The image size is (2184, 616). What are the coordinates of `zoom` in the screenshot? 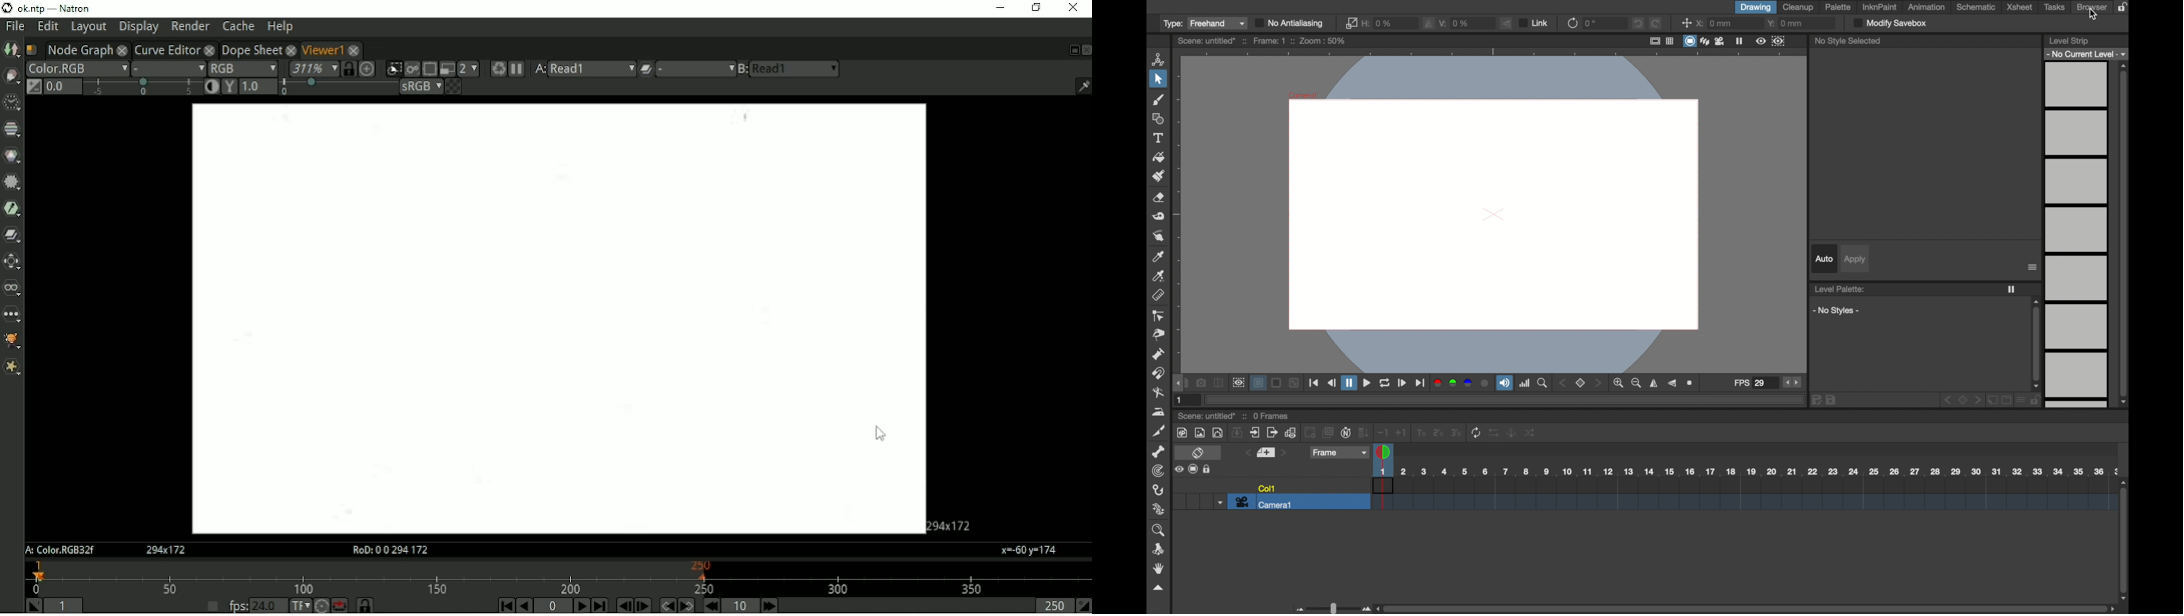 It's located at (1692, 383).